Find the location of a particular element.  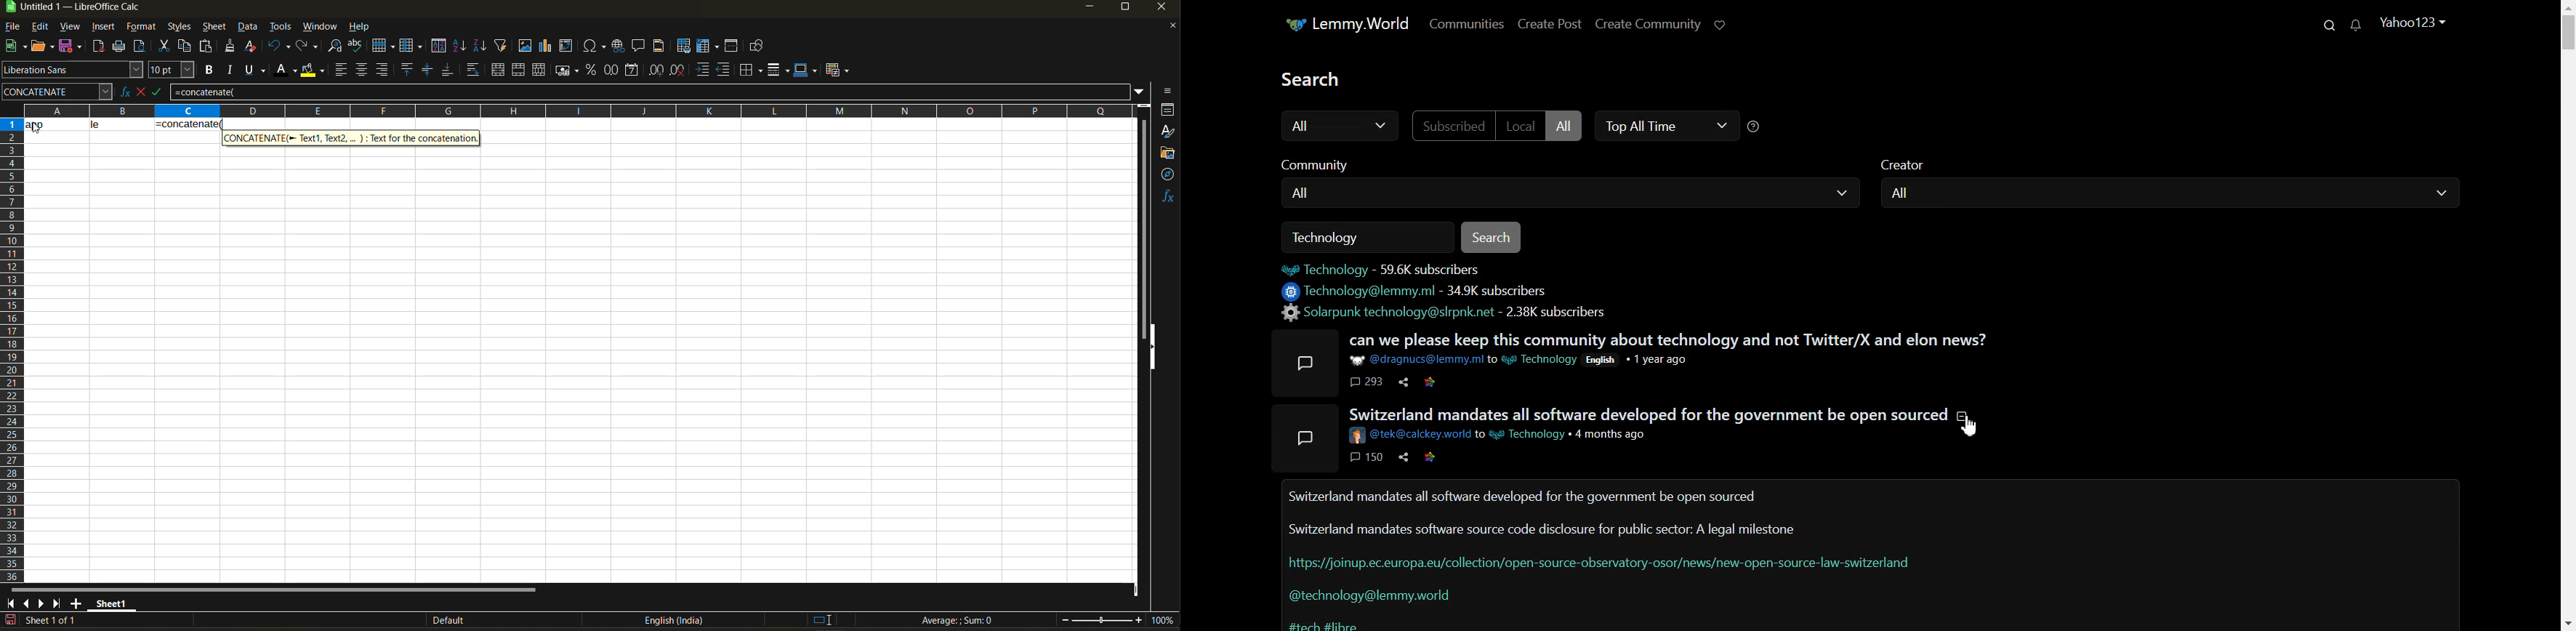

split window is located at coordinates (734, 47).